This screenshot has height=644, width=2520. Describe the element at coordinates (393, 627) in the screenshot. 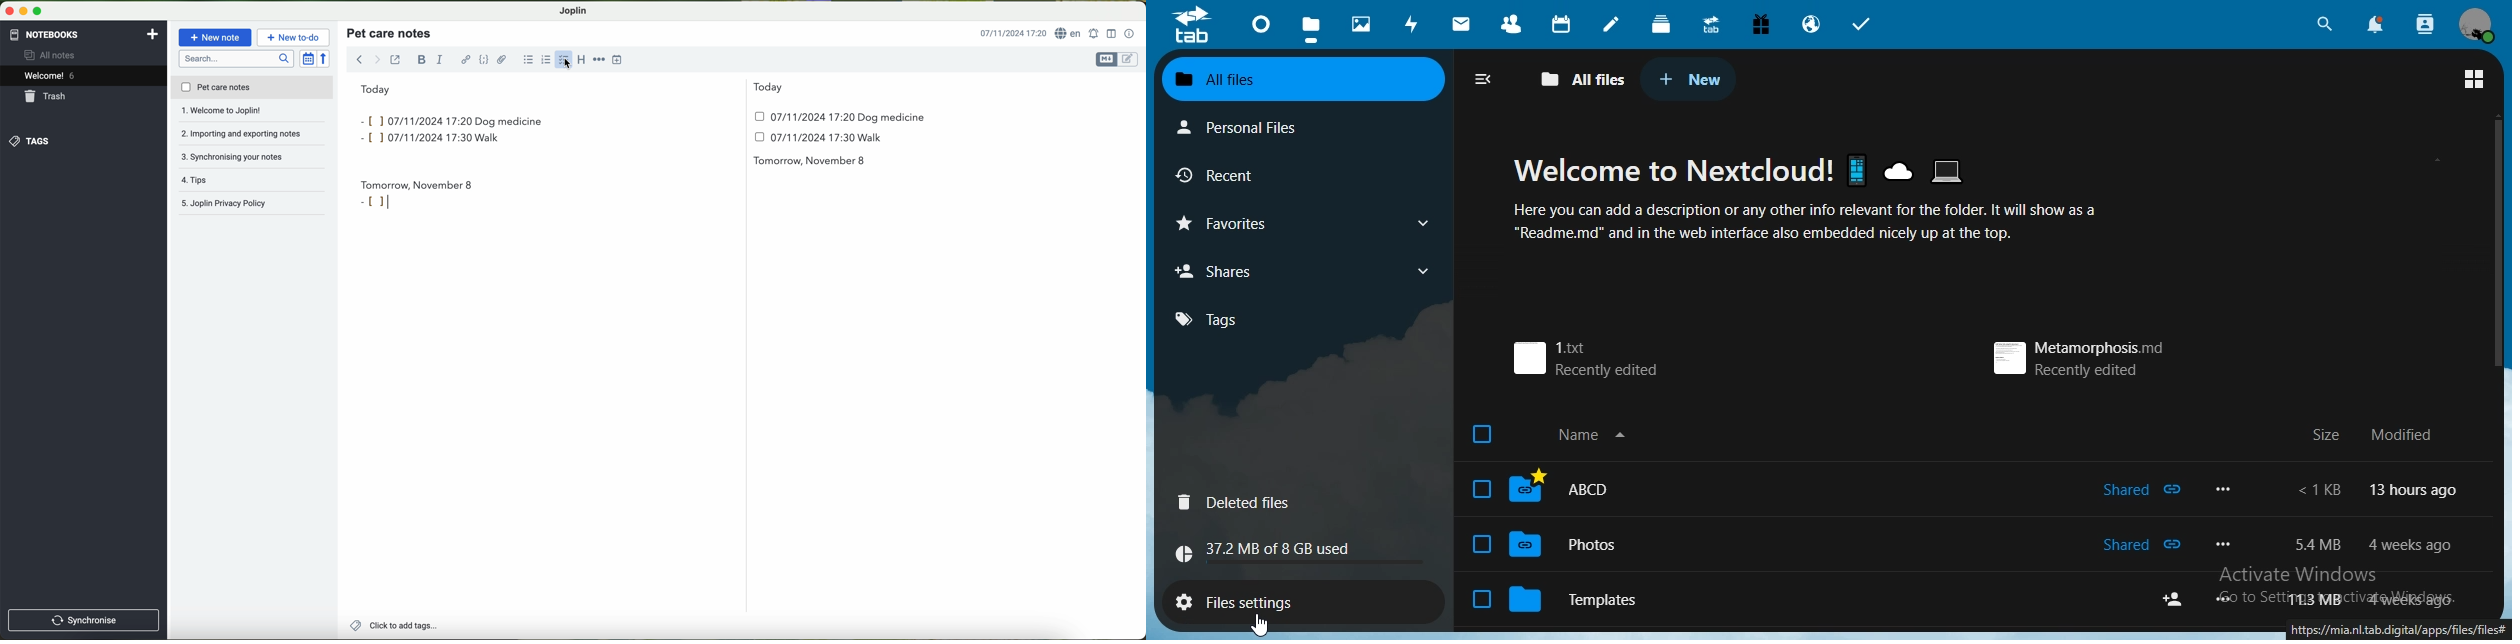

I see `add tags` at that location.